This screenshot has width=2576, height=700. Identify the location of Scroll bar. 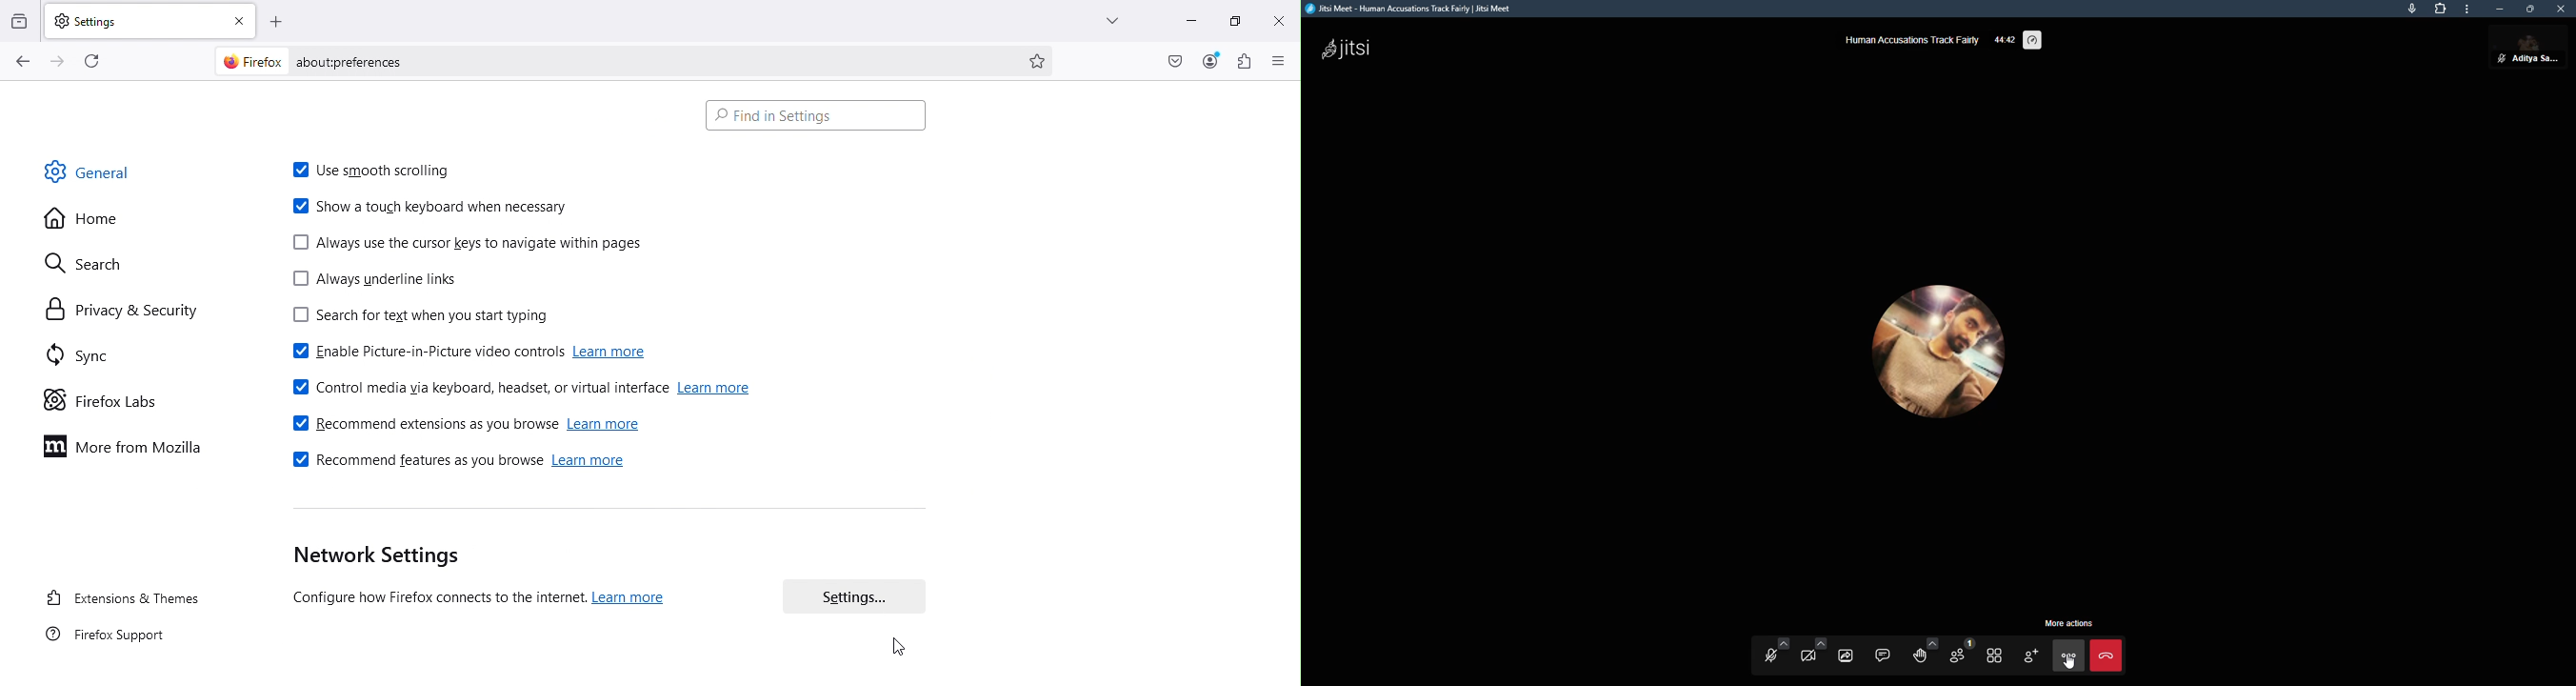
(1293, 382).